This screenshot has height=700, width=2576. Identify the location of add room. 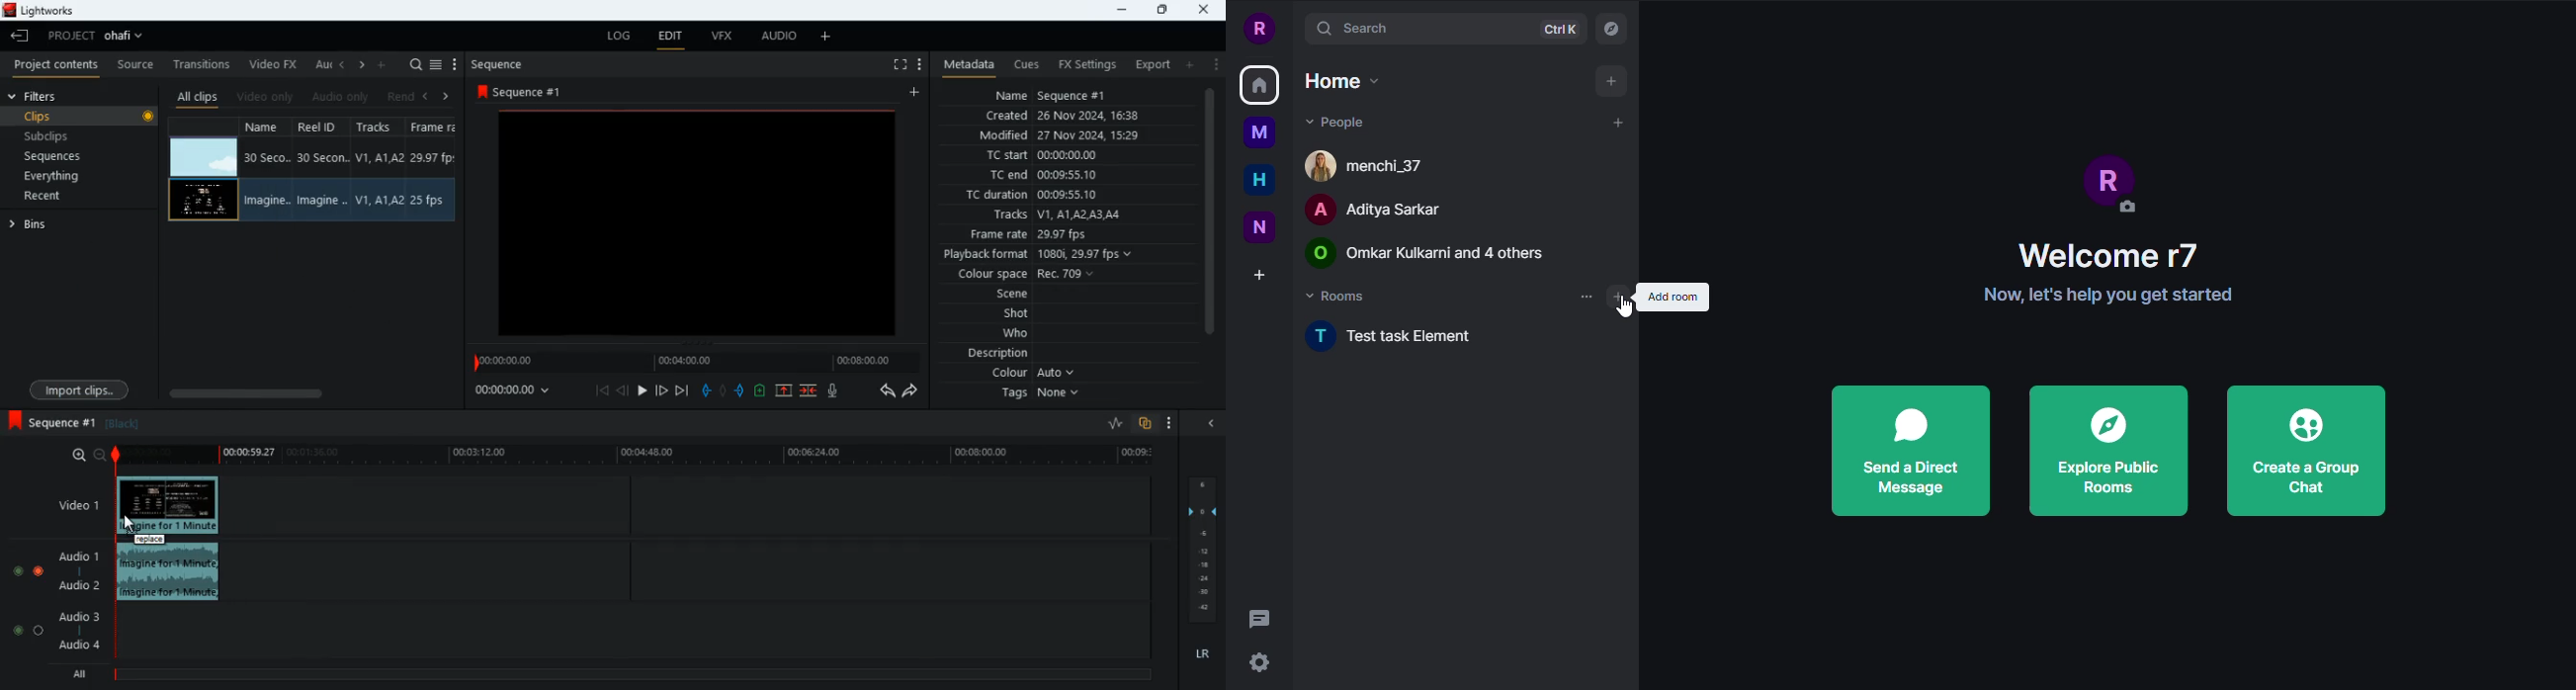
(1674, 298).